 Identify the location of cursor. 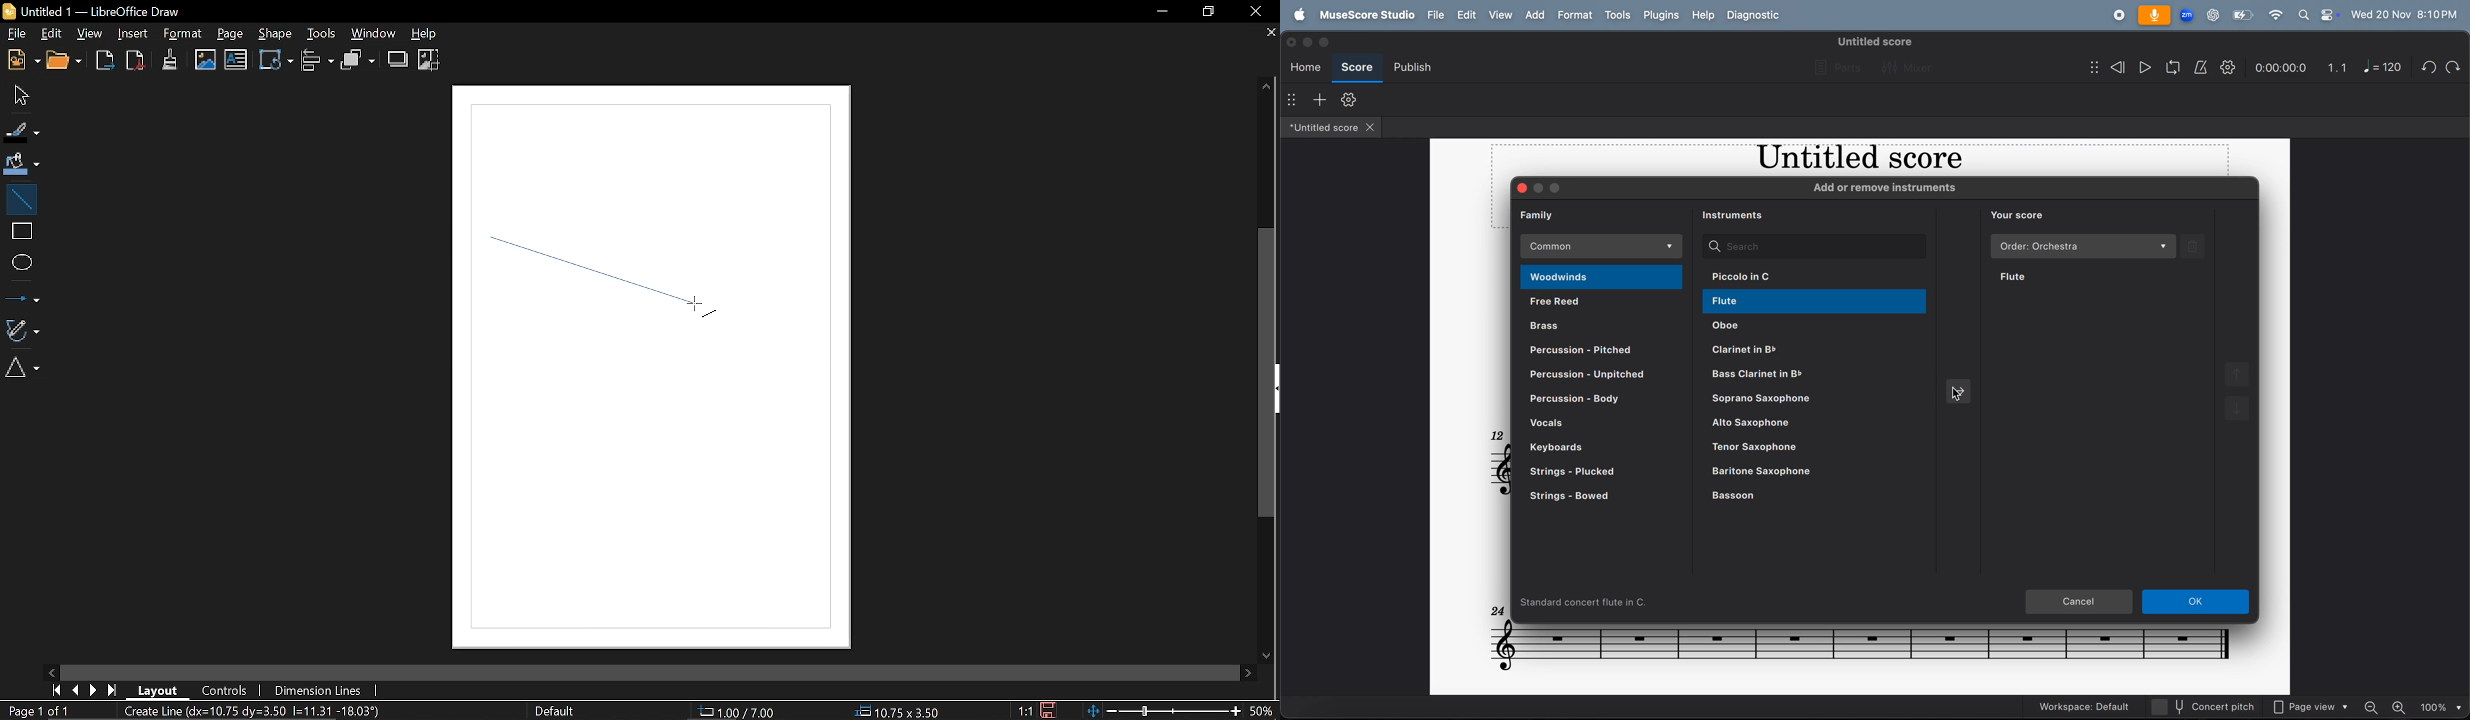
(703, 312).